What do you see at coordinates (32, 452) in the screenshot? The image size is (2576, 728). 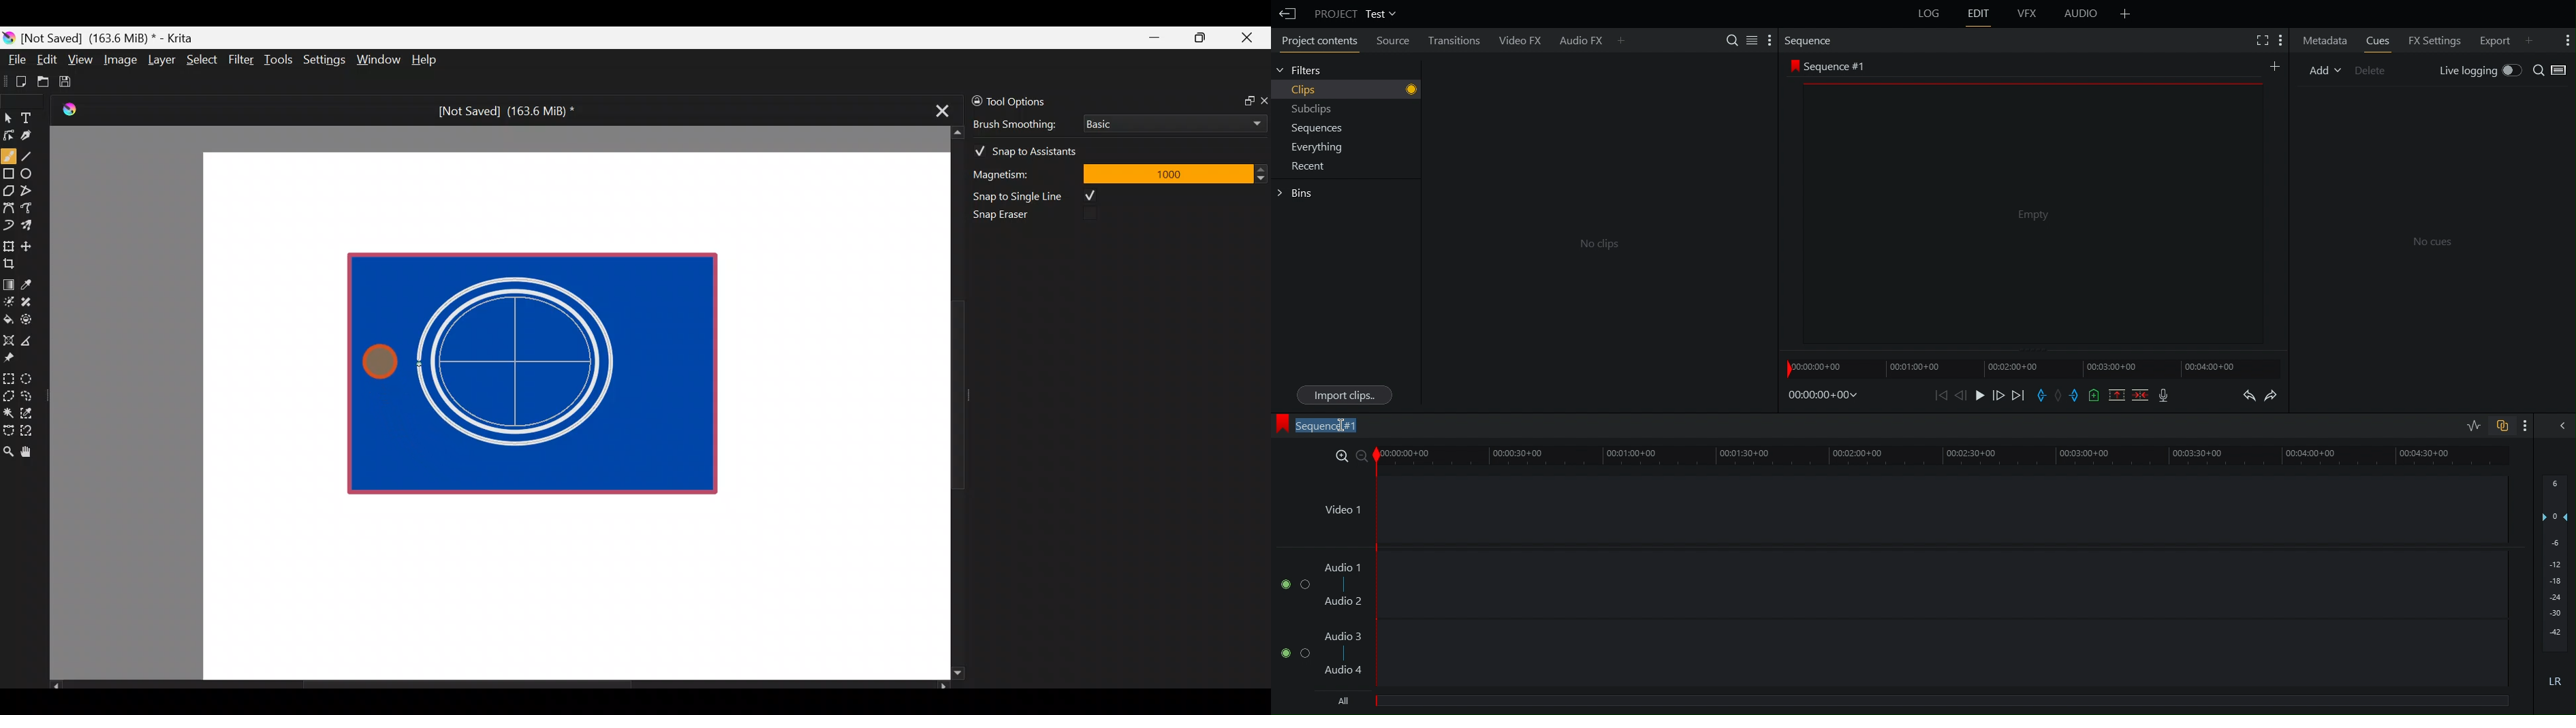 I see `Pan tool` at bounding box center [32, 452].